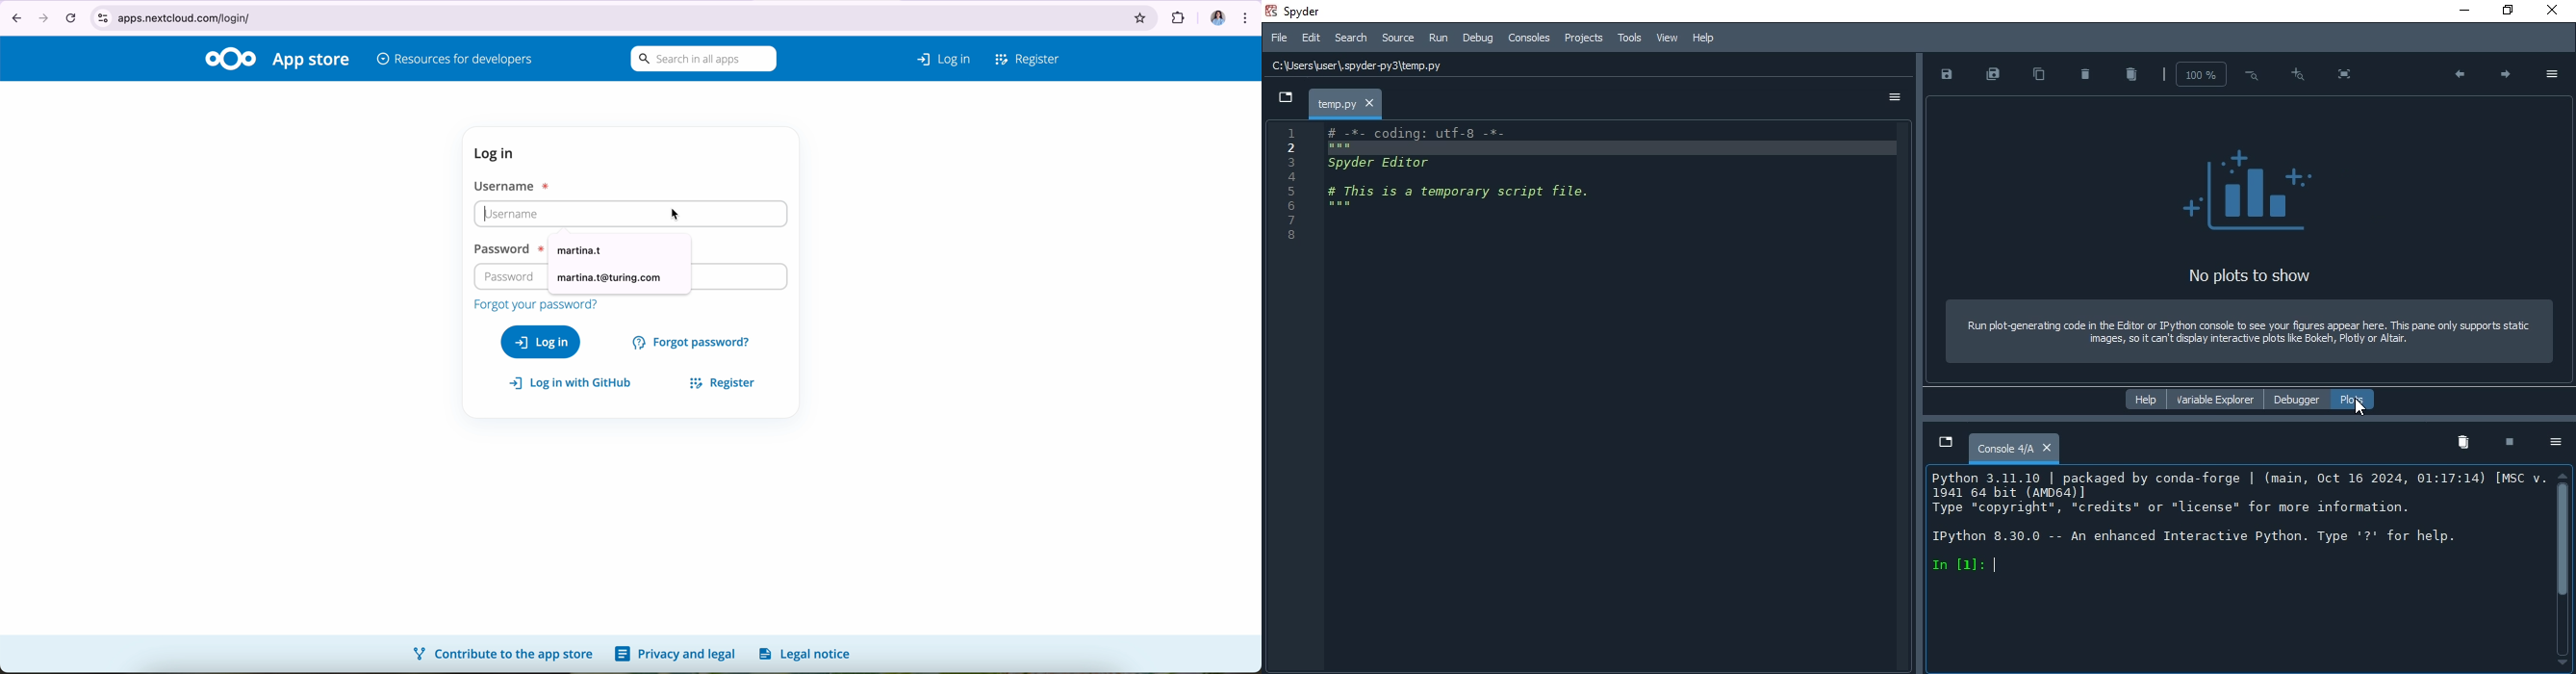  What do you see at coordinates (2144, 400) in the screenshot?
I see `Help` at bounding box center [2144, 400].